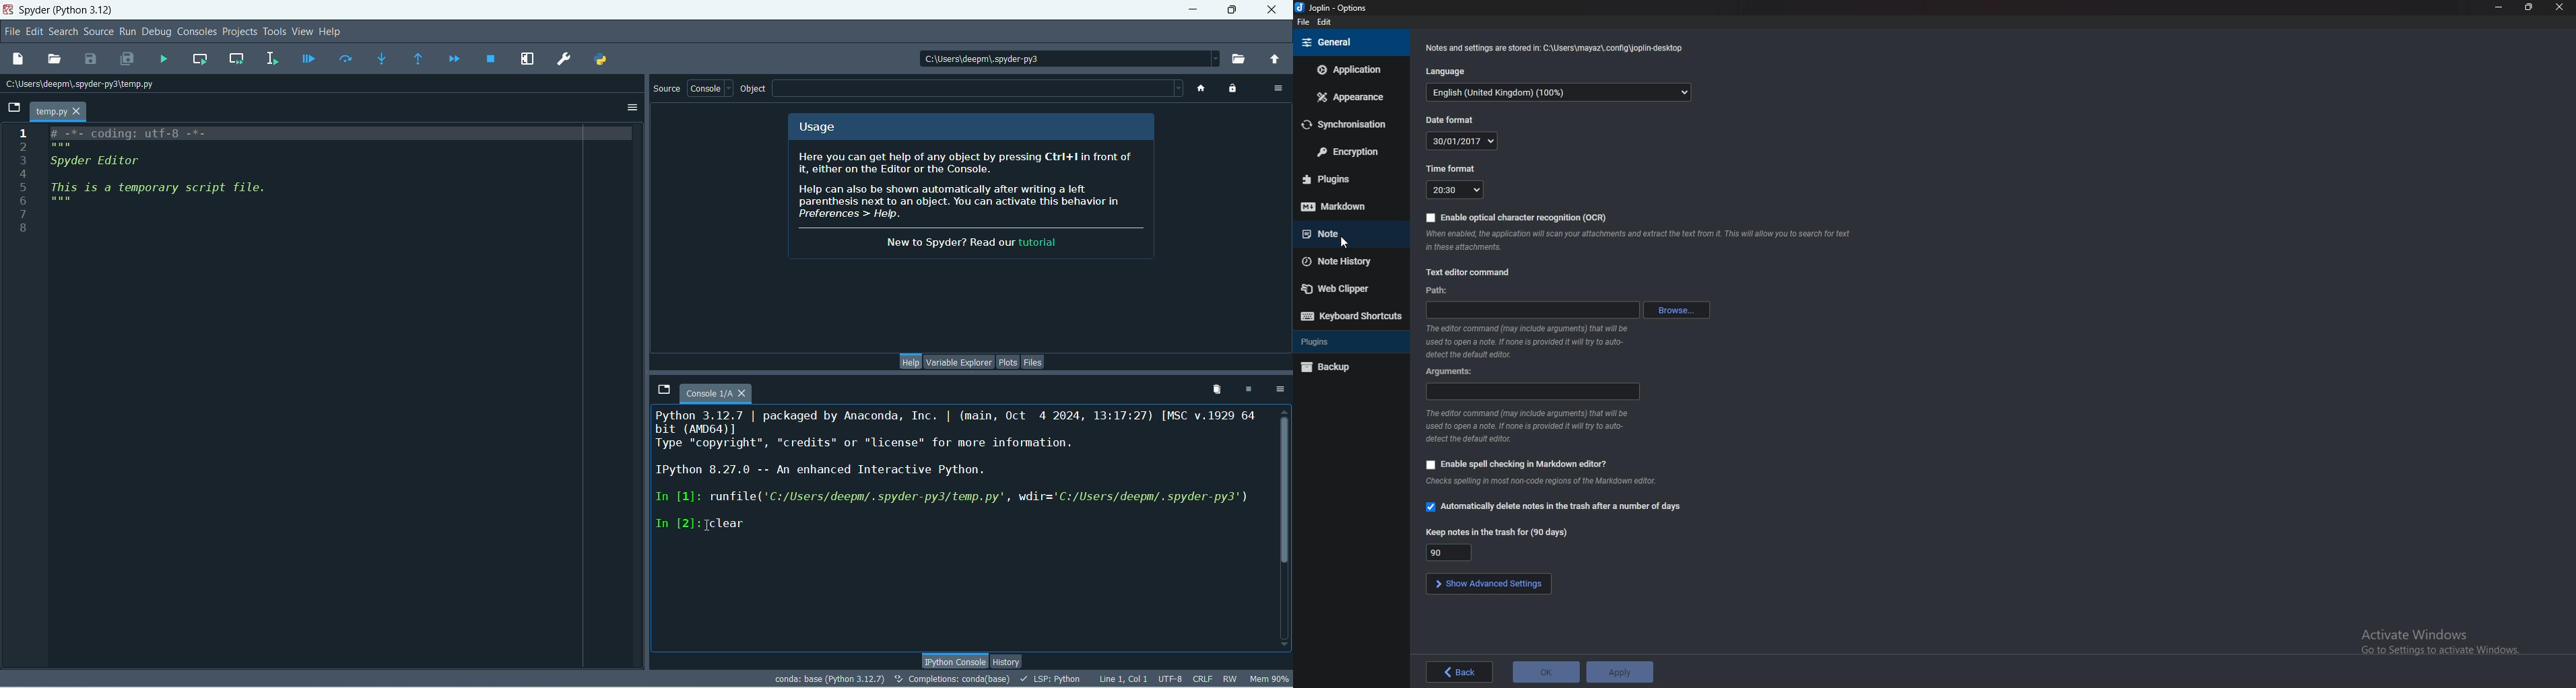  Describe the element at coordinates (562, 60) in the screenshot. I see `preferences` at that location.